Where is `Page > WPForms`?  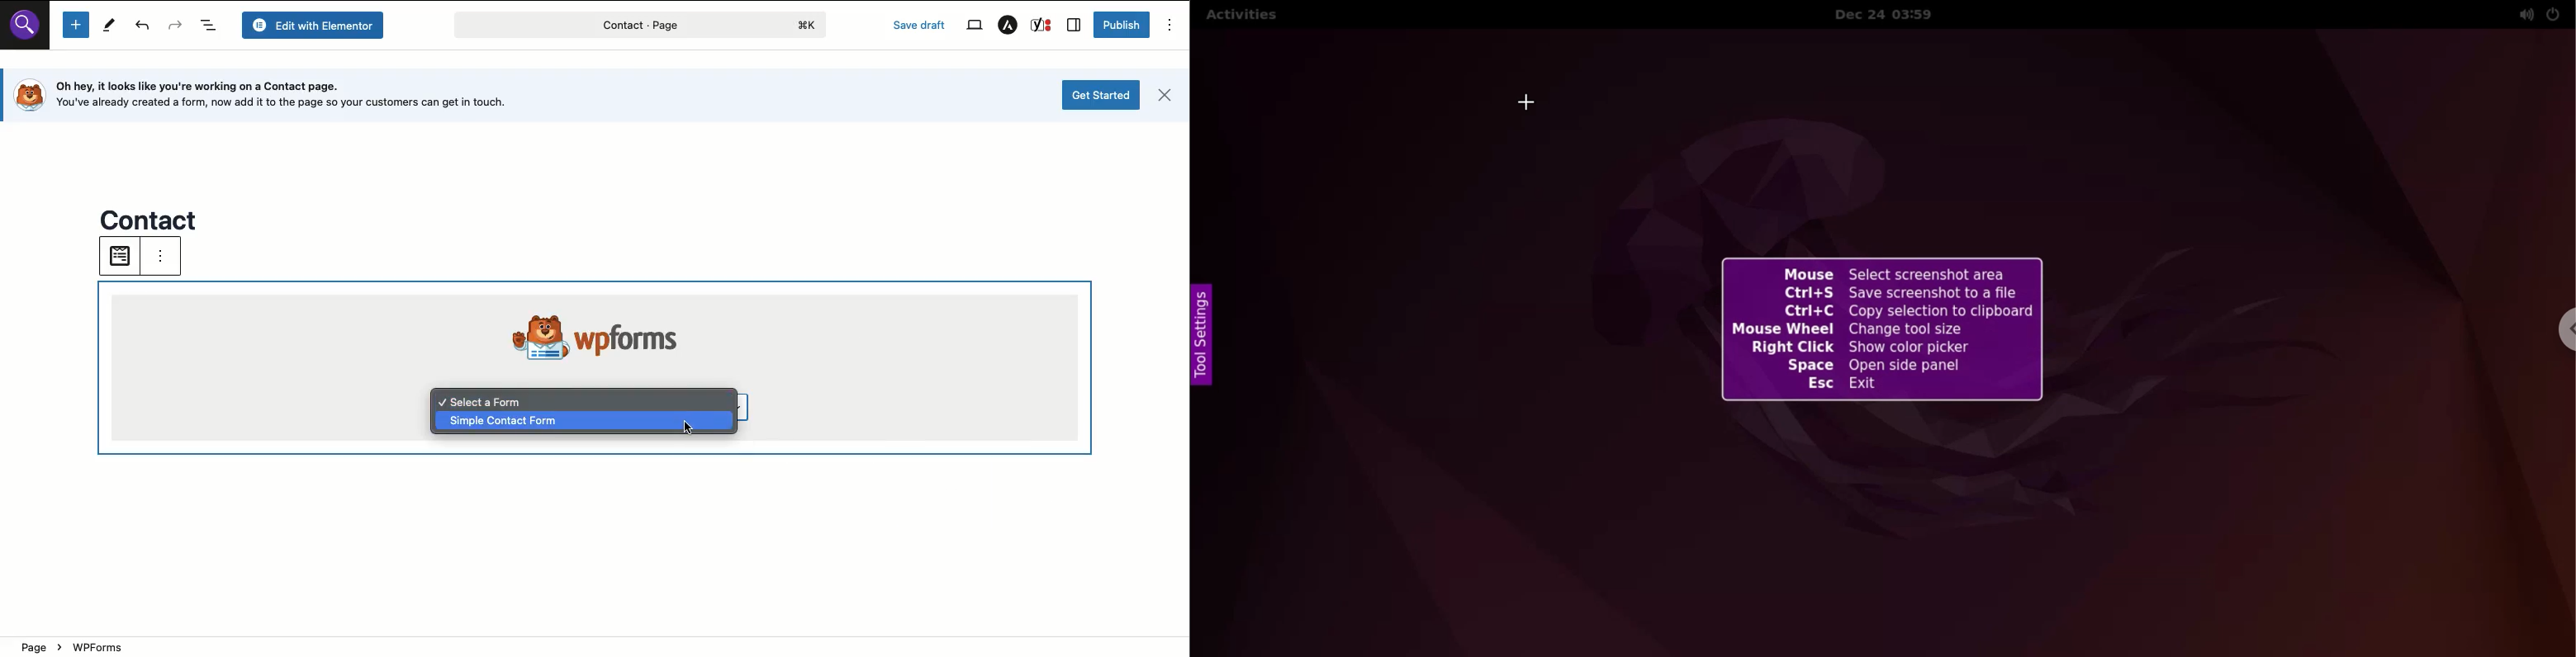
Page > WPForms is located at coordinates (206, 645).